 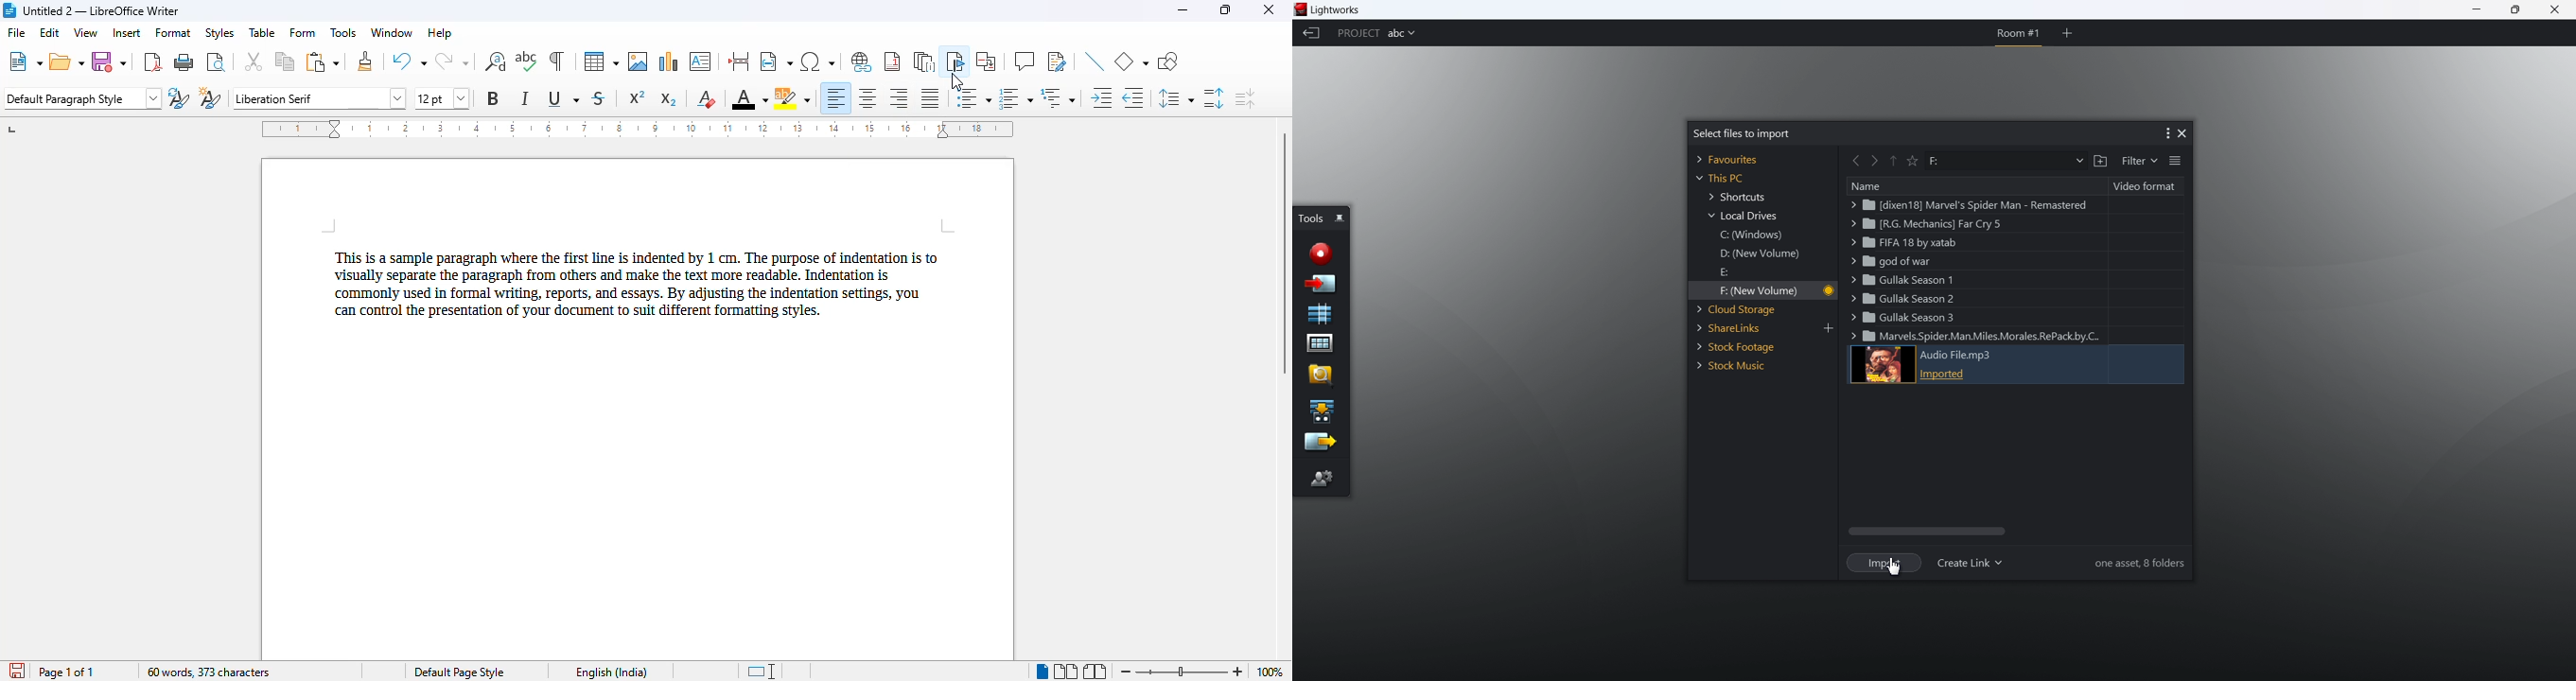 I want to click on print, so click(x=184, y=61).